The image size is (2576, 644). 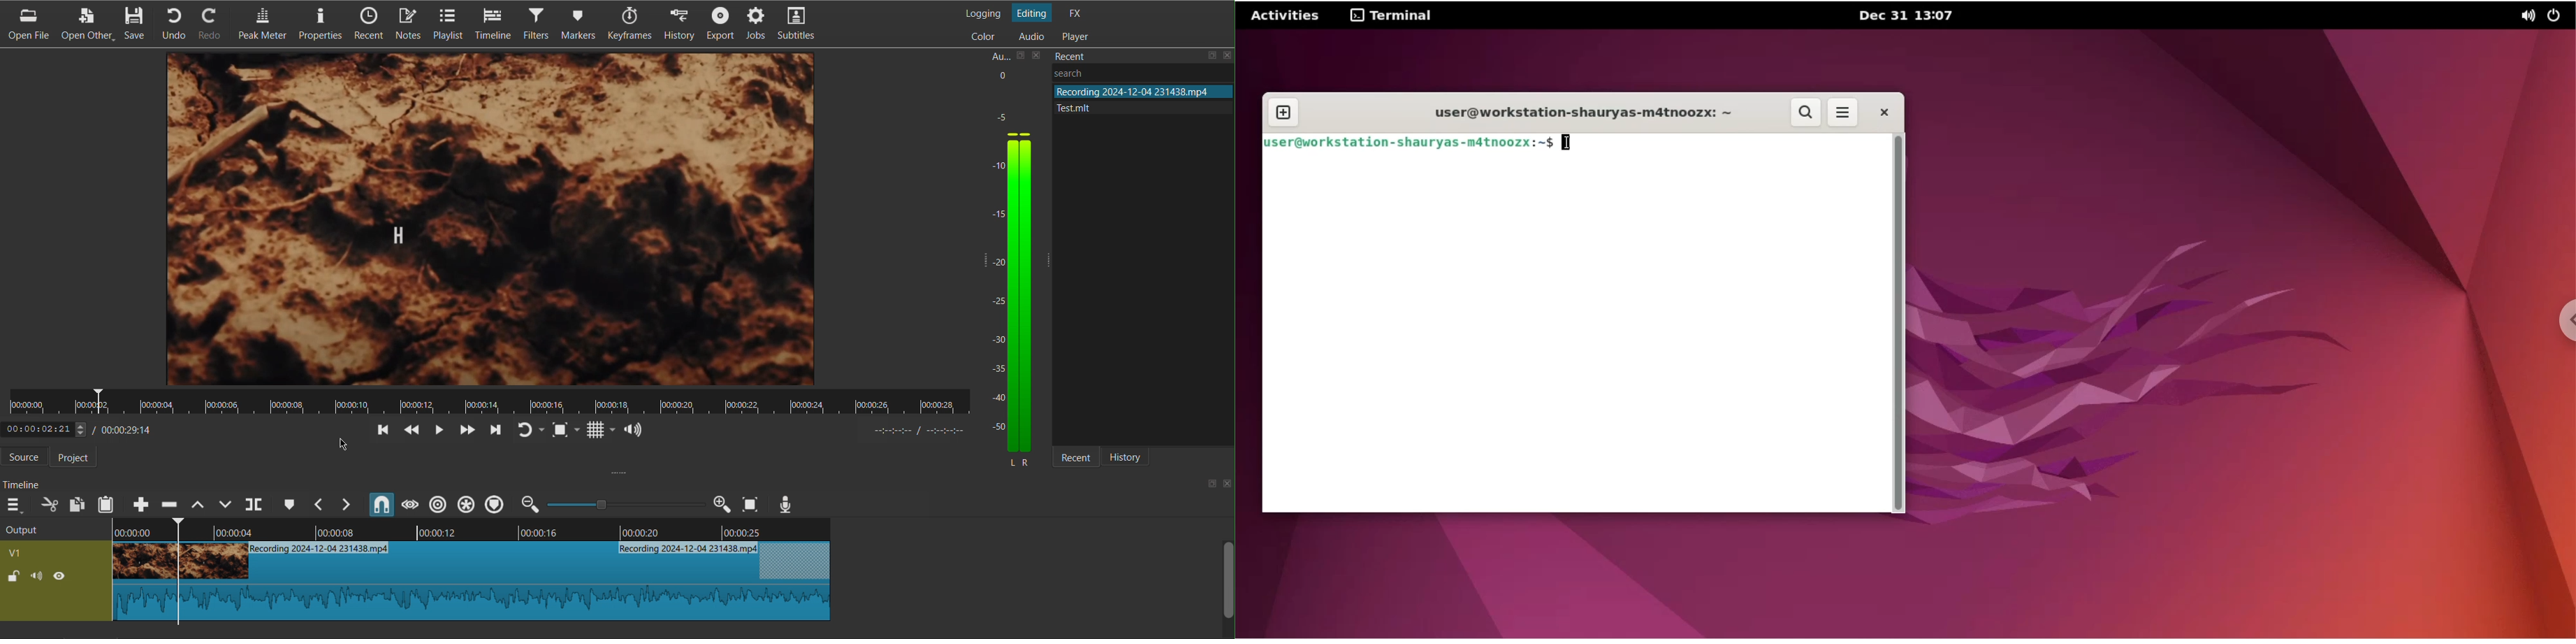 What do you see at coordinates (489, 402) in the screenshot?
I see `Timeline` at bounding box center [489, 402].